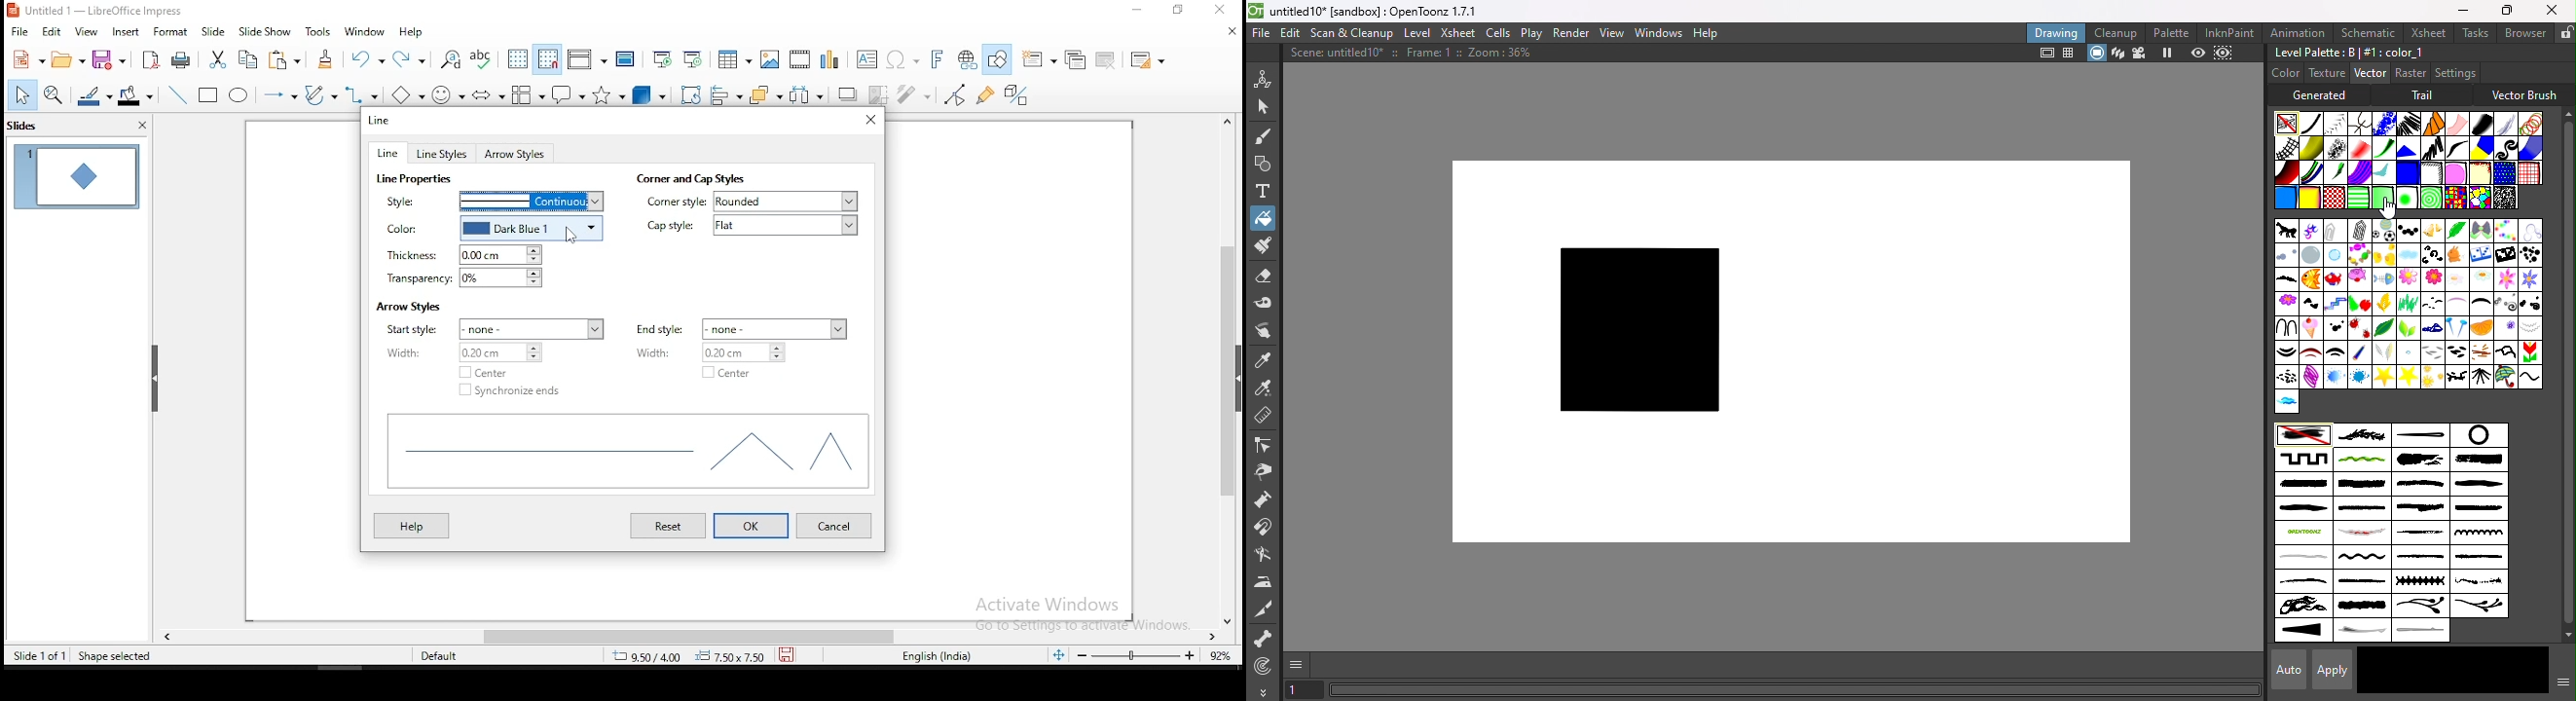 The height and width of the screenshot is (728, 2576). What do you see at coordinates (1264, 193) in the screenshot?
I see `Type tool` at bounding box center [1264, 193].